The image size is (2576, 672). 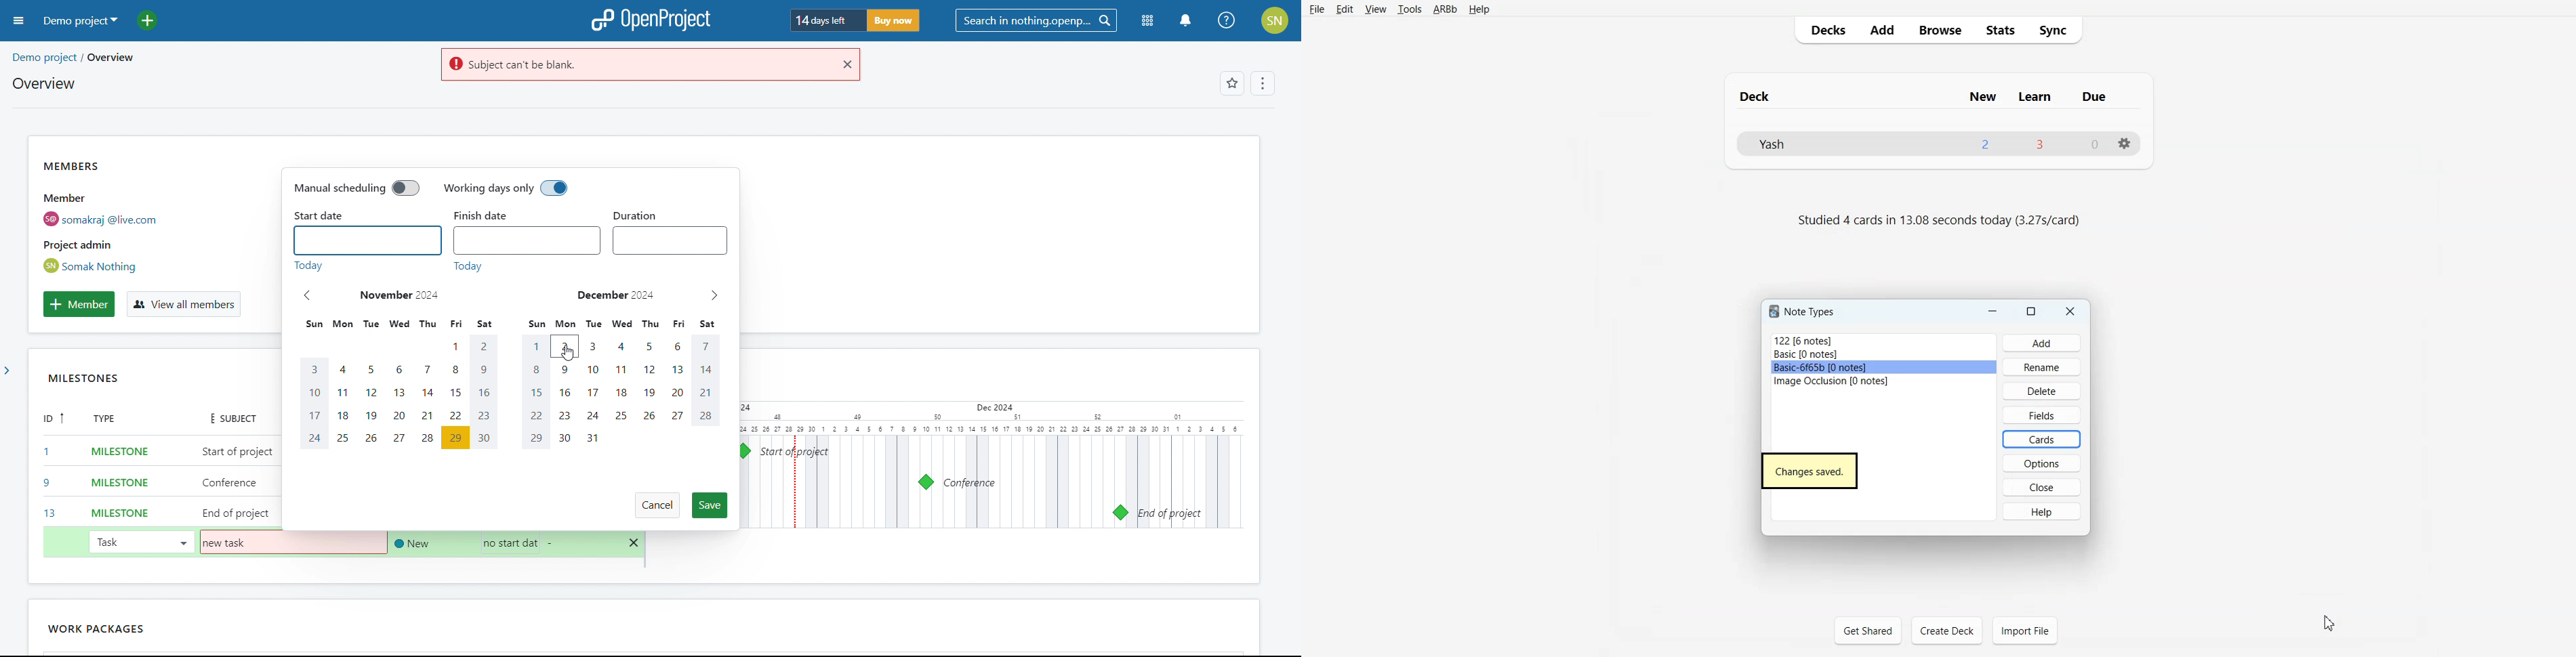 What do you see at coordinates (239, 483) in the screenshot?
I see `add subject` at bounding box center [239, 483].